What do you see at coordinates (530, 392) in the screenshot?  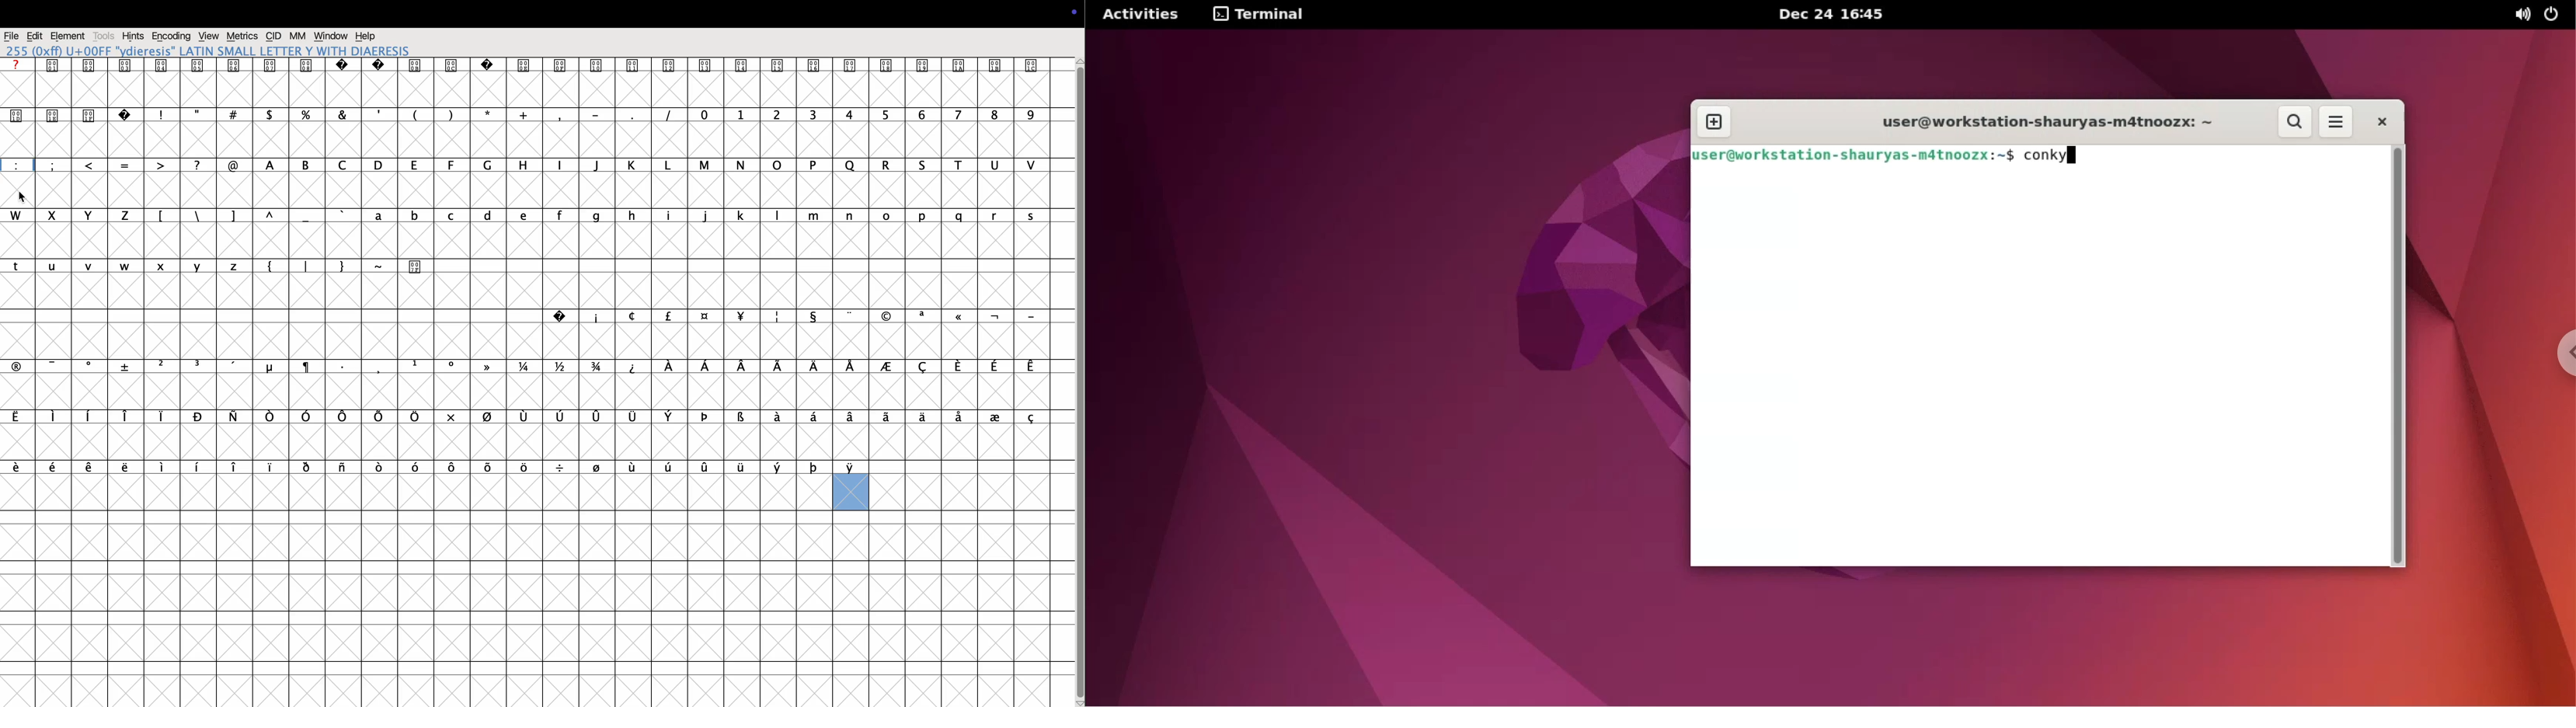 I see `greek words` at bounding box center [530, 392].